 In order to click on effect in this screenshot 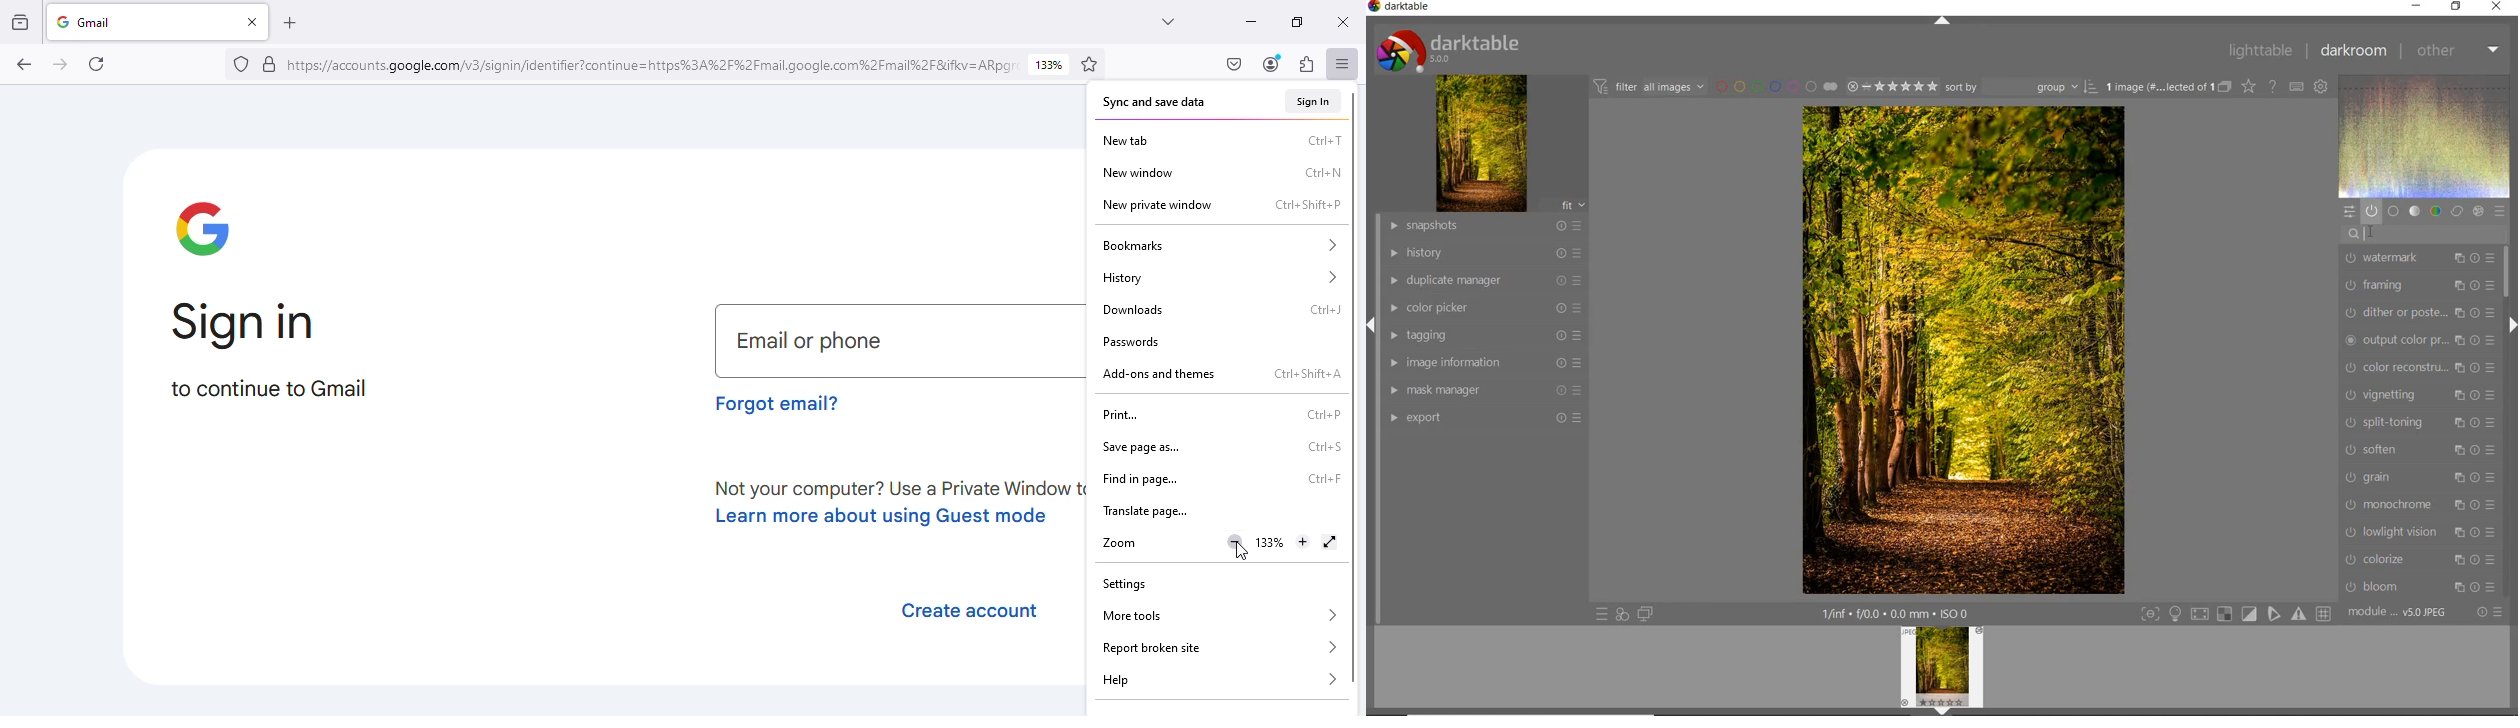, I will do `click(2478, 210)`.